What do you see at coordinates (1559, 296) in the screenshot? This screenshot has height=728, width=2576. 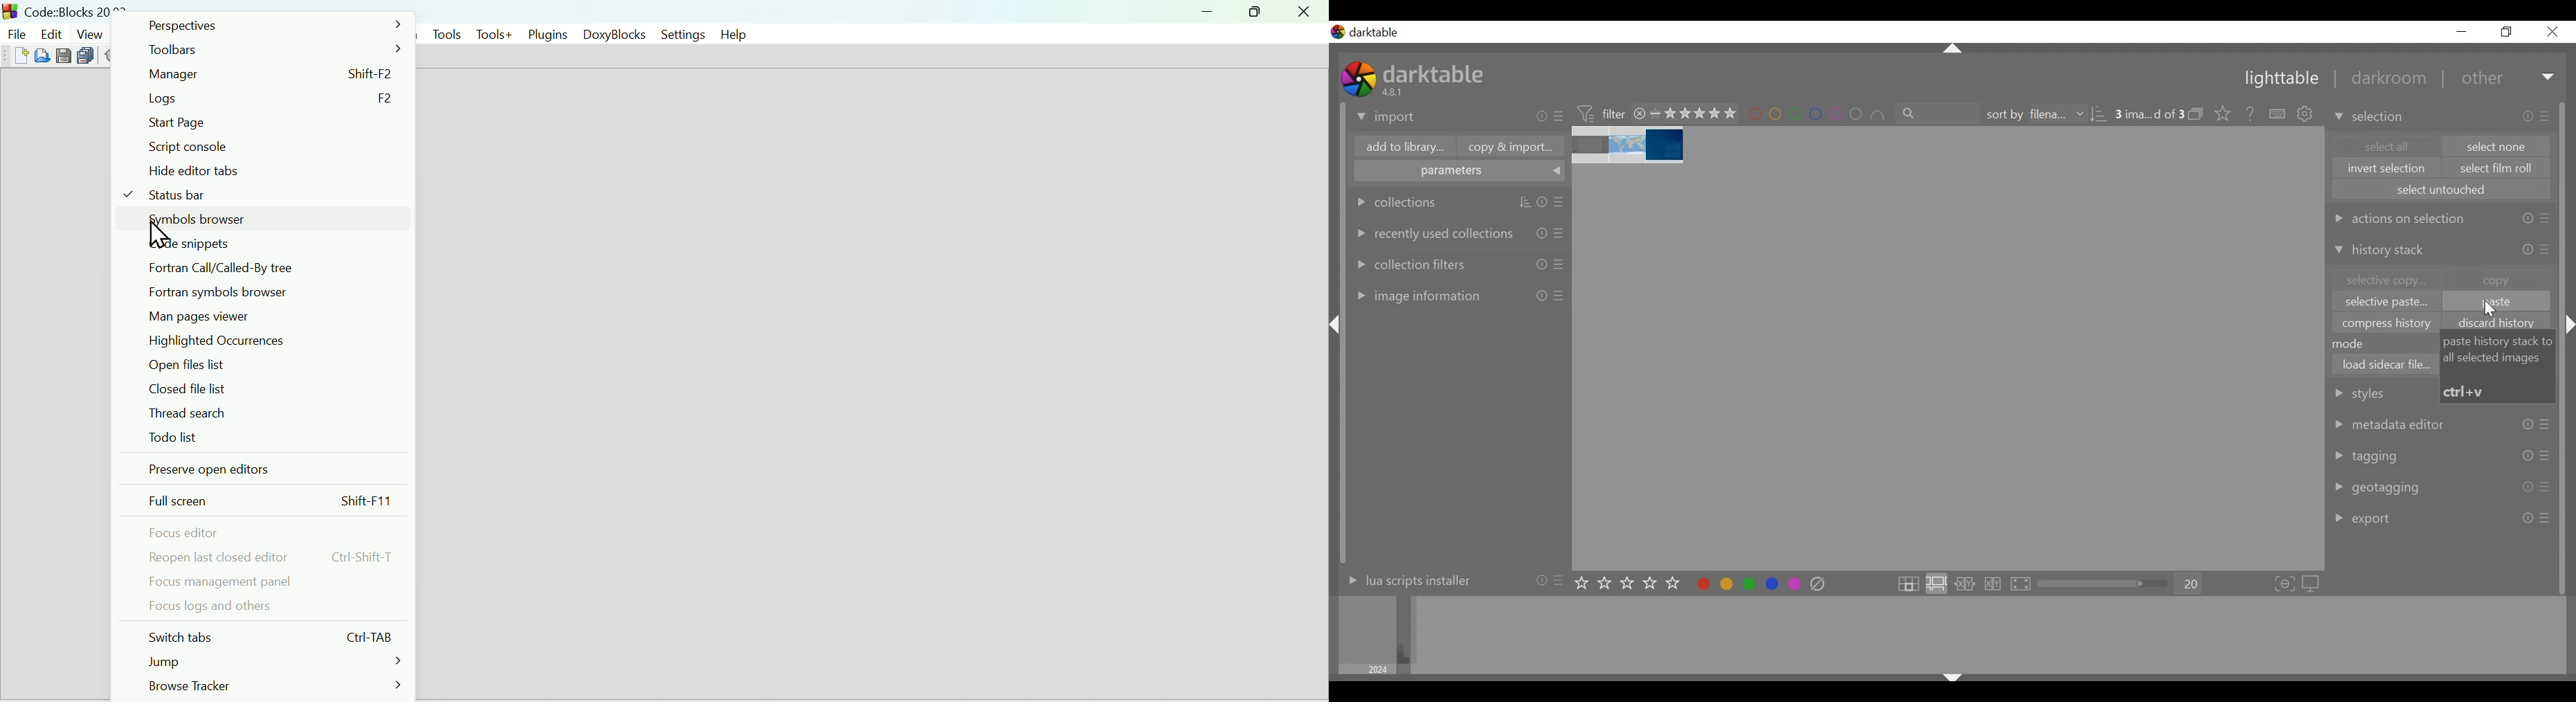 I see `presets` at bounding box center [1559, 296].